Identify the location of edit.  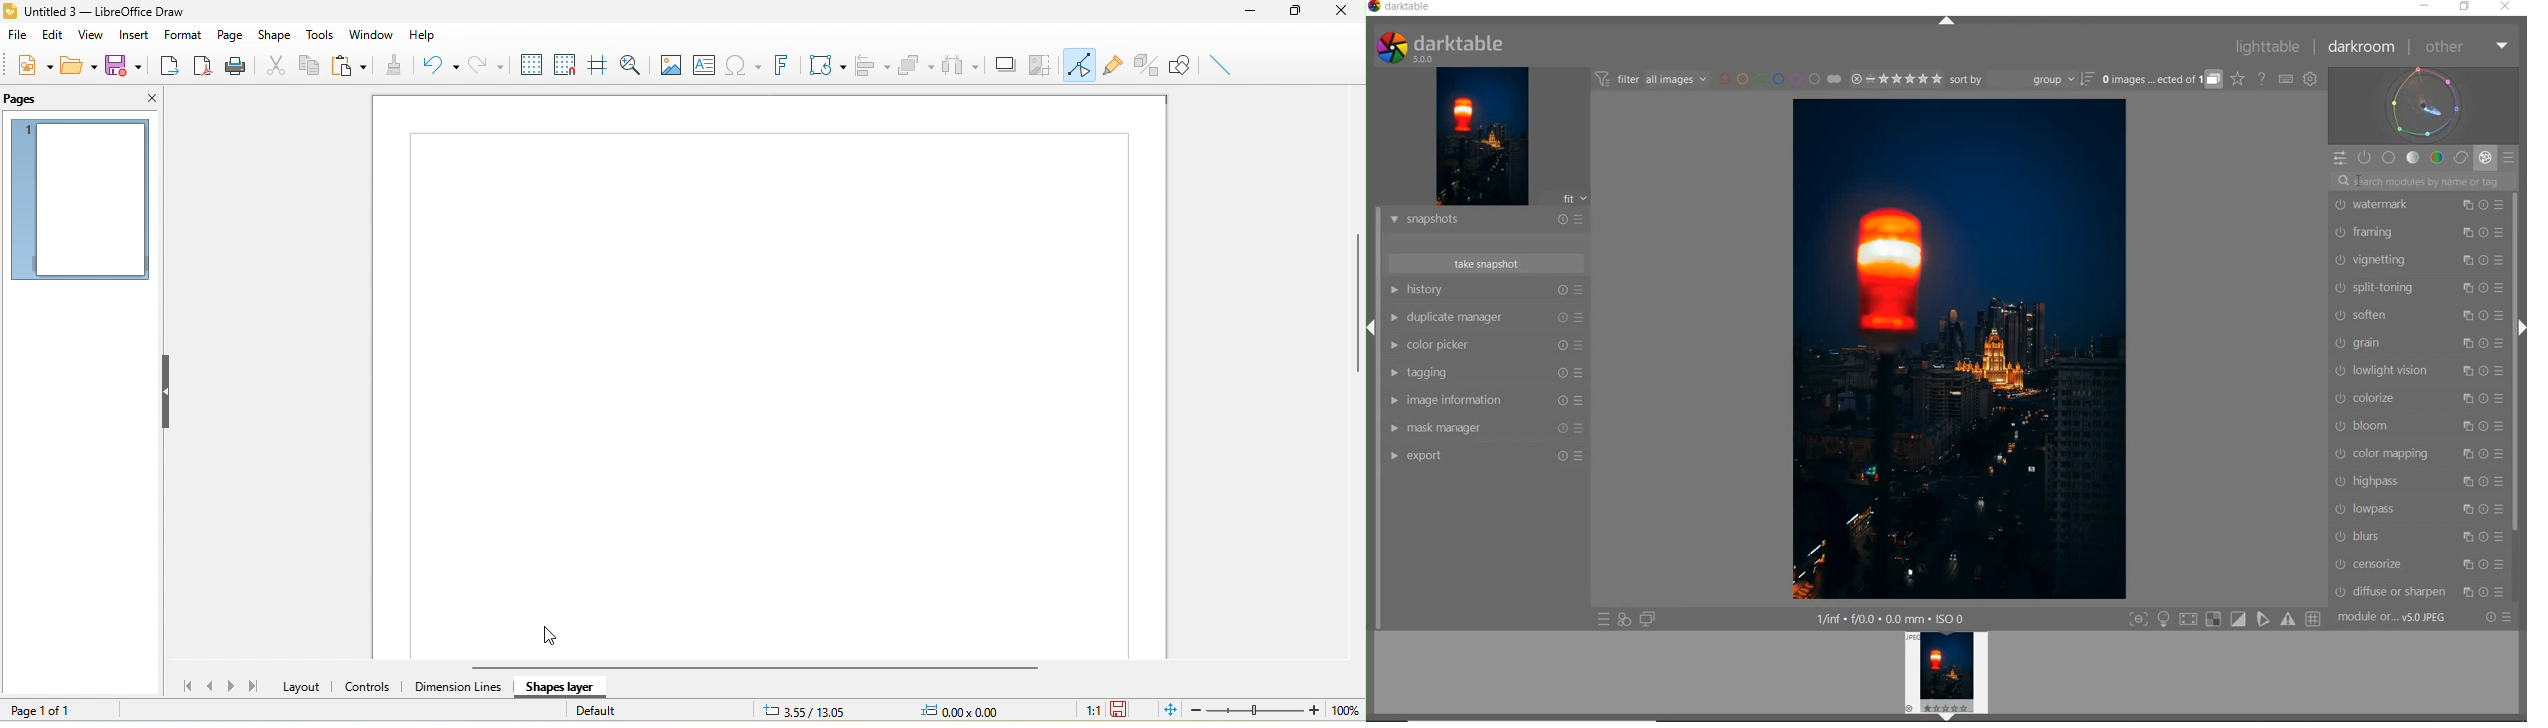
(53, 37).